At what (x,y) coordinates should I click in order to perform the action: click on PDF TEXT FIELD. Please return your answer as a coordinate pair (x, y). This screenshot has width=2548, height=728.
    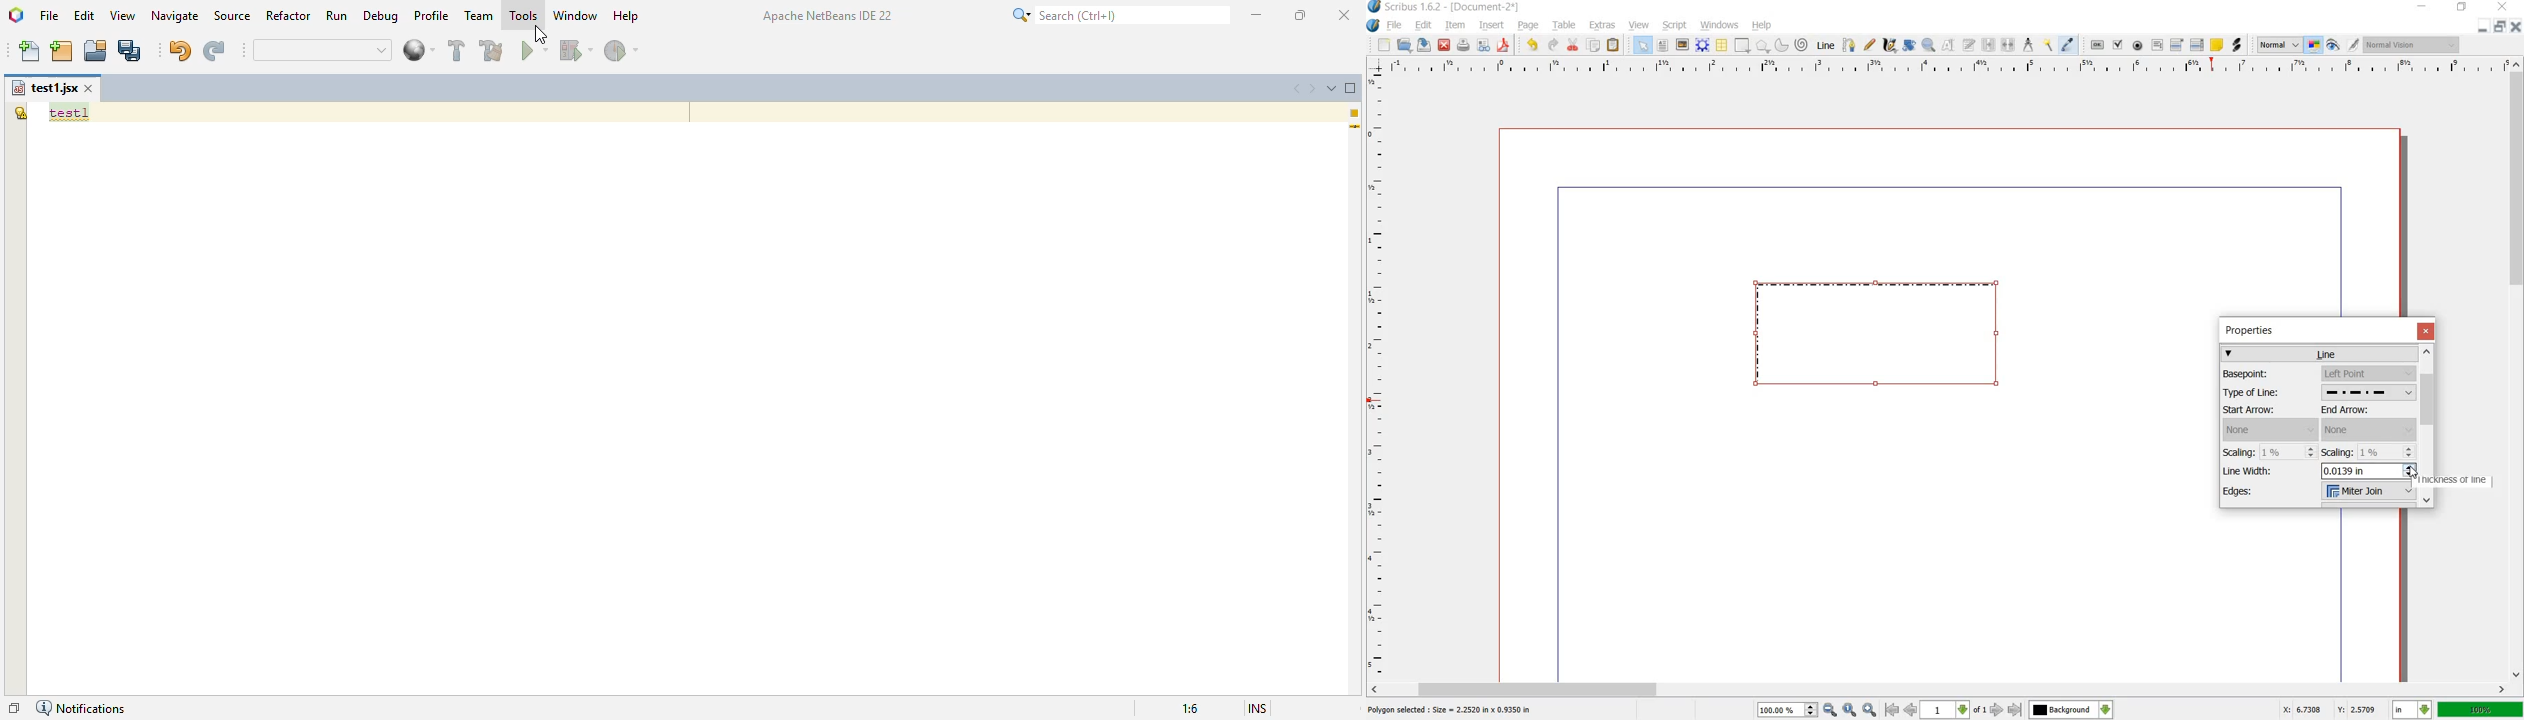
    Looking at the image, I should click on (2157, 46).